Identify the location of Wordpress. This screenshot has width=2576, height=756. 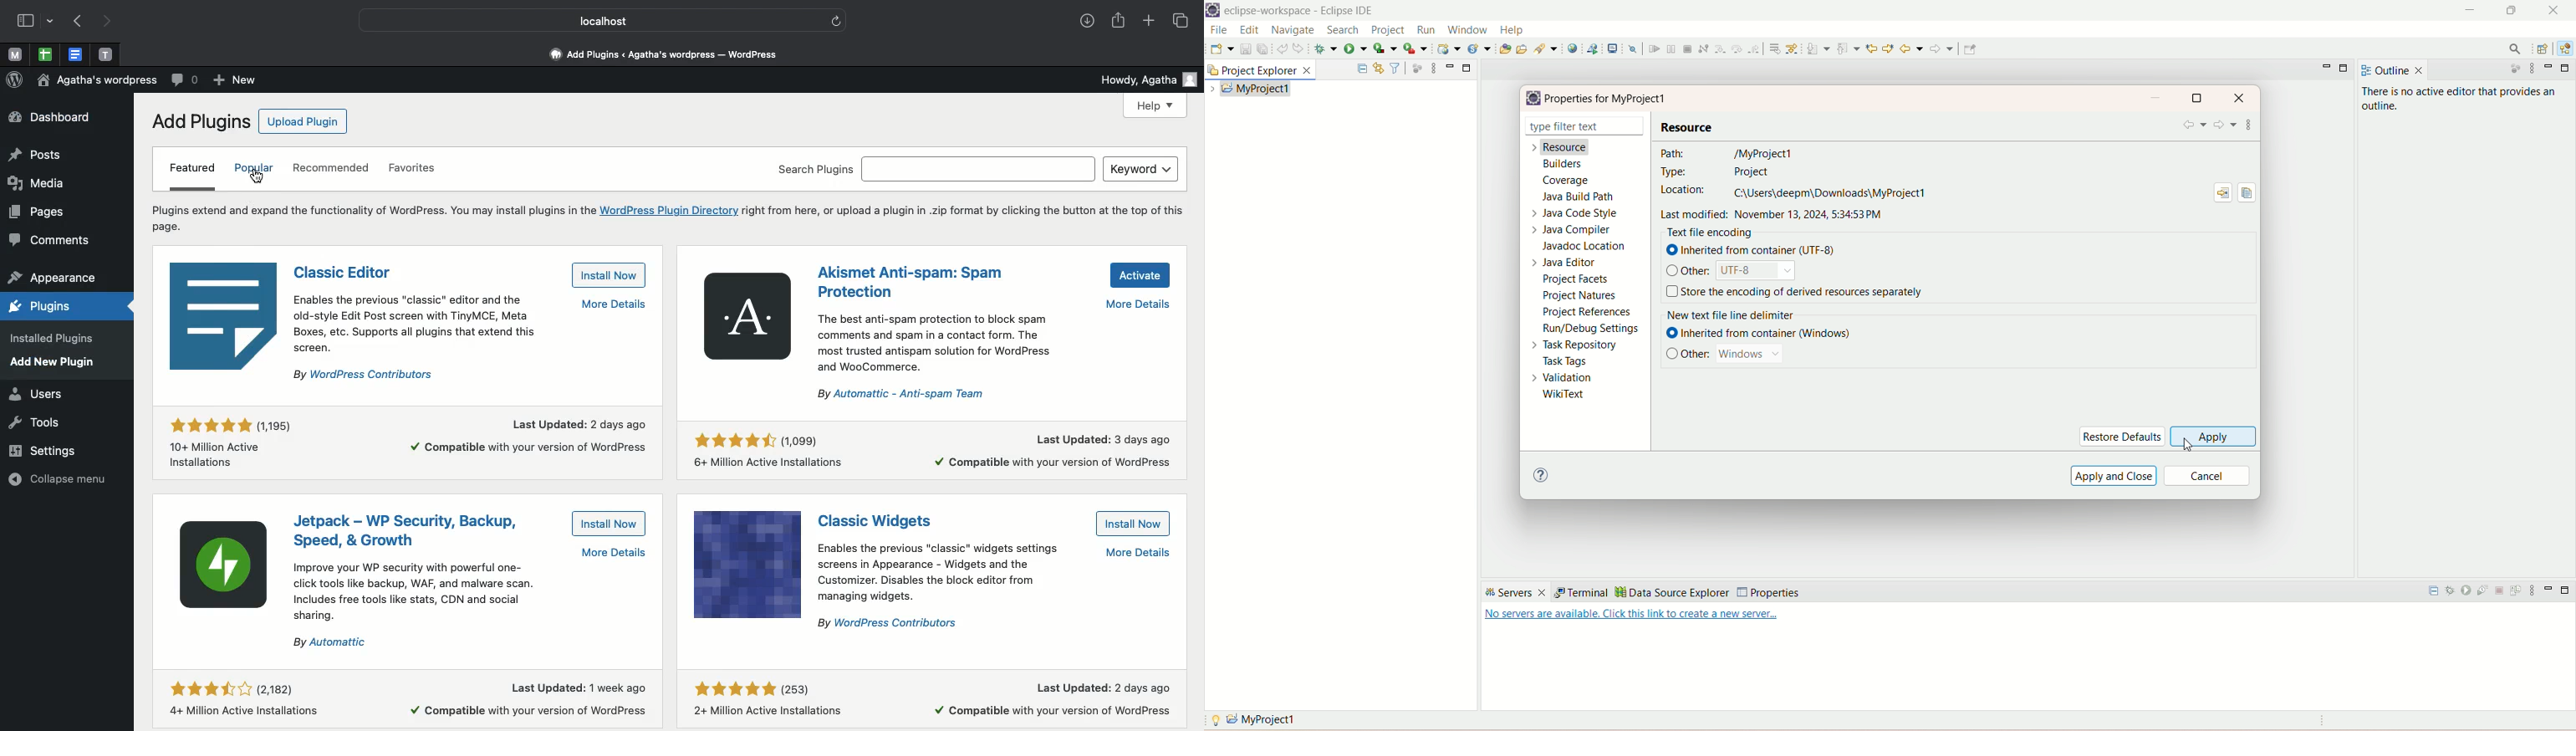
(15, 81).